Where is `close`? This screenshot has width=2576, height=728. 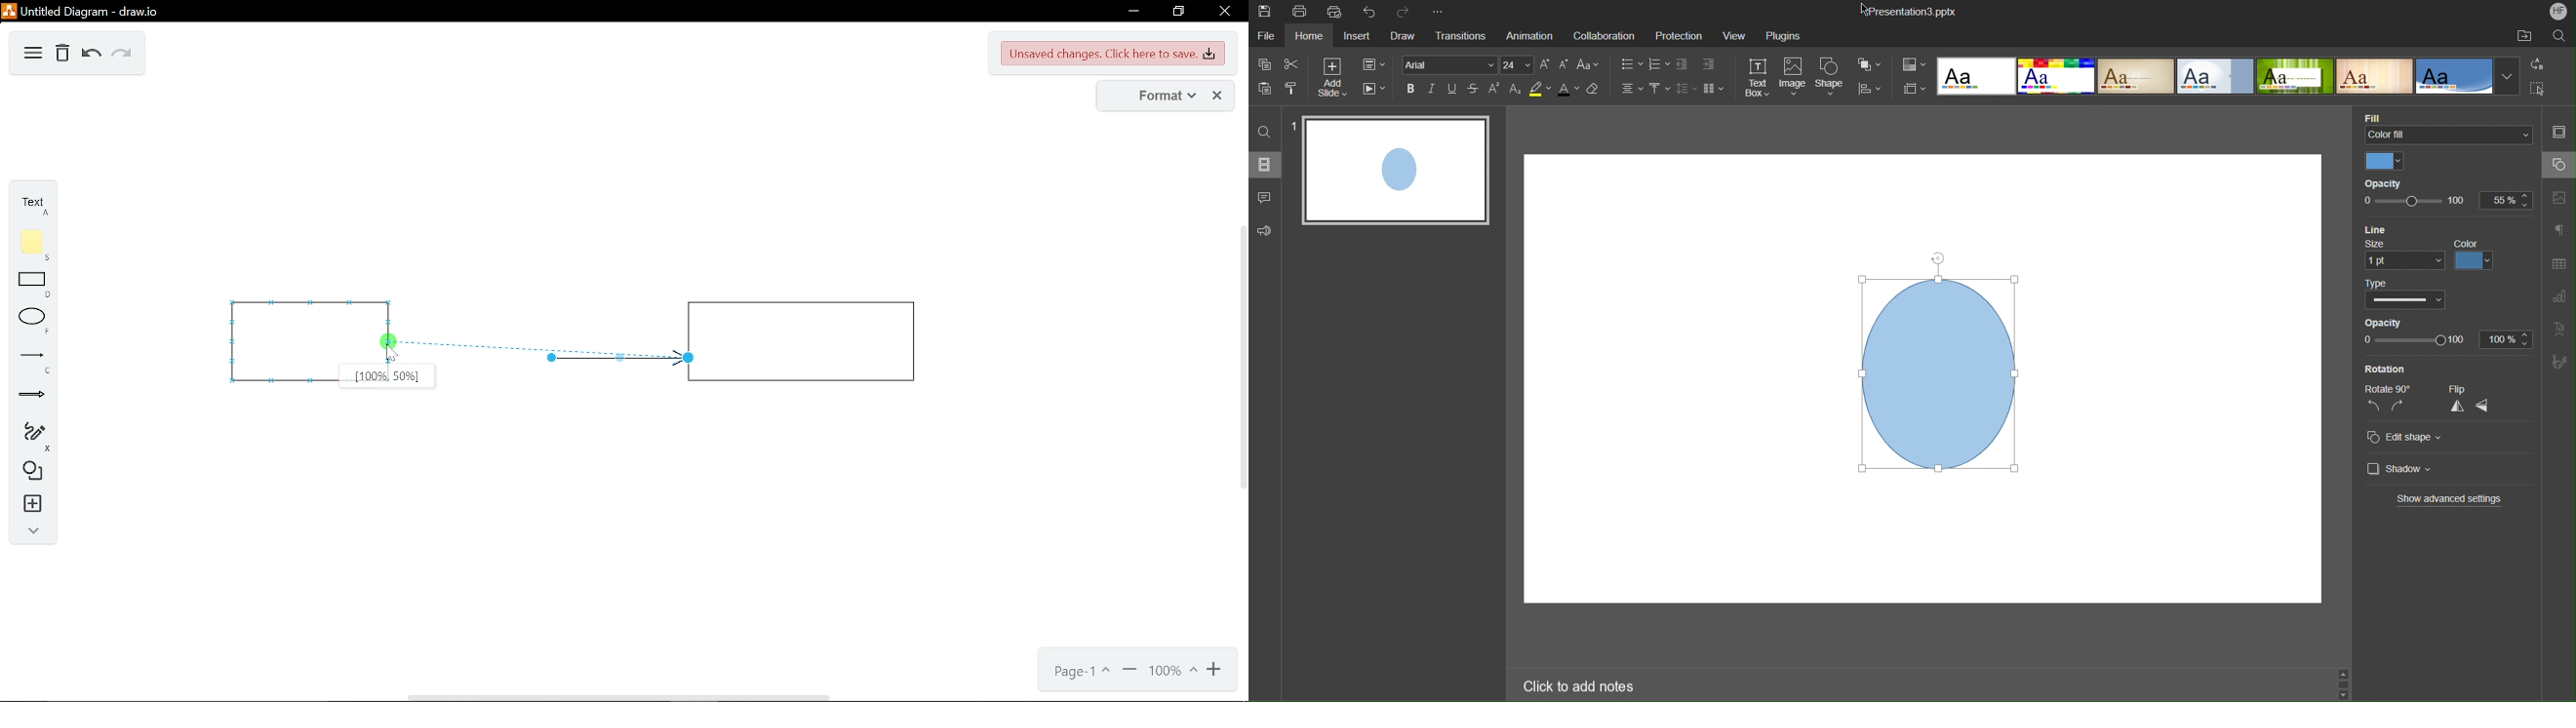 close is located at coordinates (1217, 96).